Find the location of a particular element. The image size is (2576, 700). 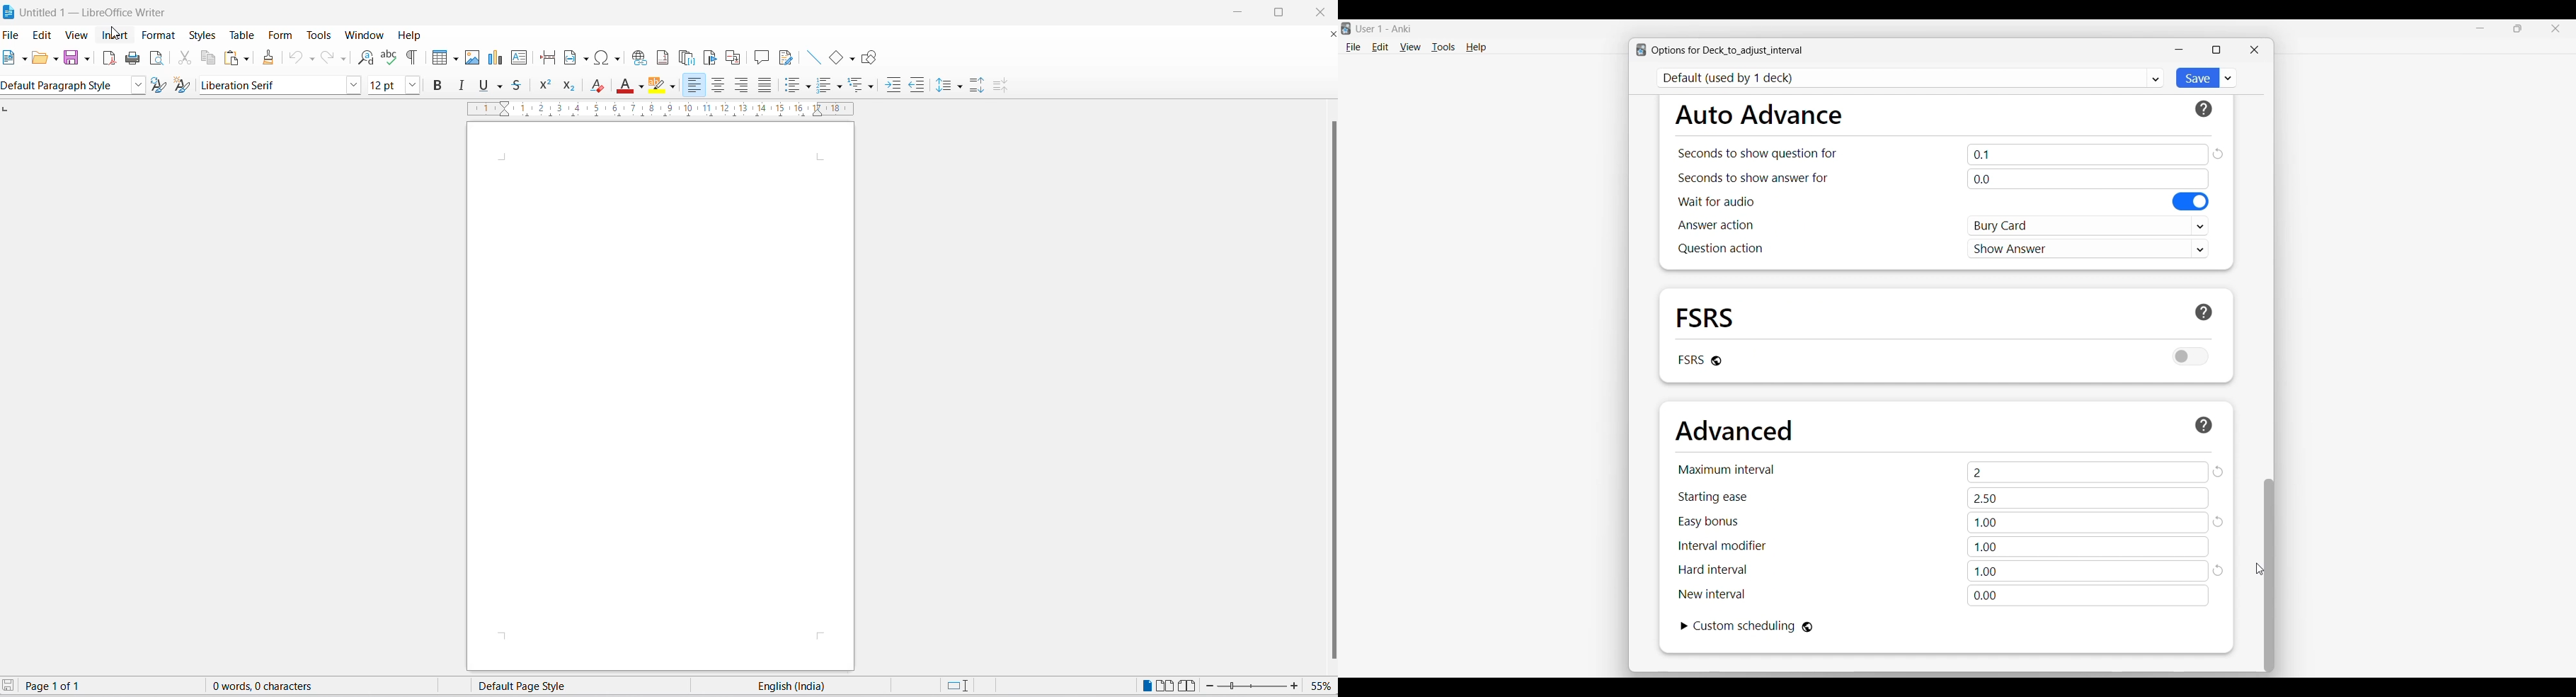

Toggle to wait for audio is located at coordinates (2191, 201).